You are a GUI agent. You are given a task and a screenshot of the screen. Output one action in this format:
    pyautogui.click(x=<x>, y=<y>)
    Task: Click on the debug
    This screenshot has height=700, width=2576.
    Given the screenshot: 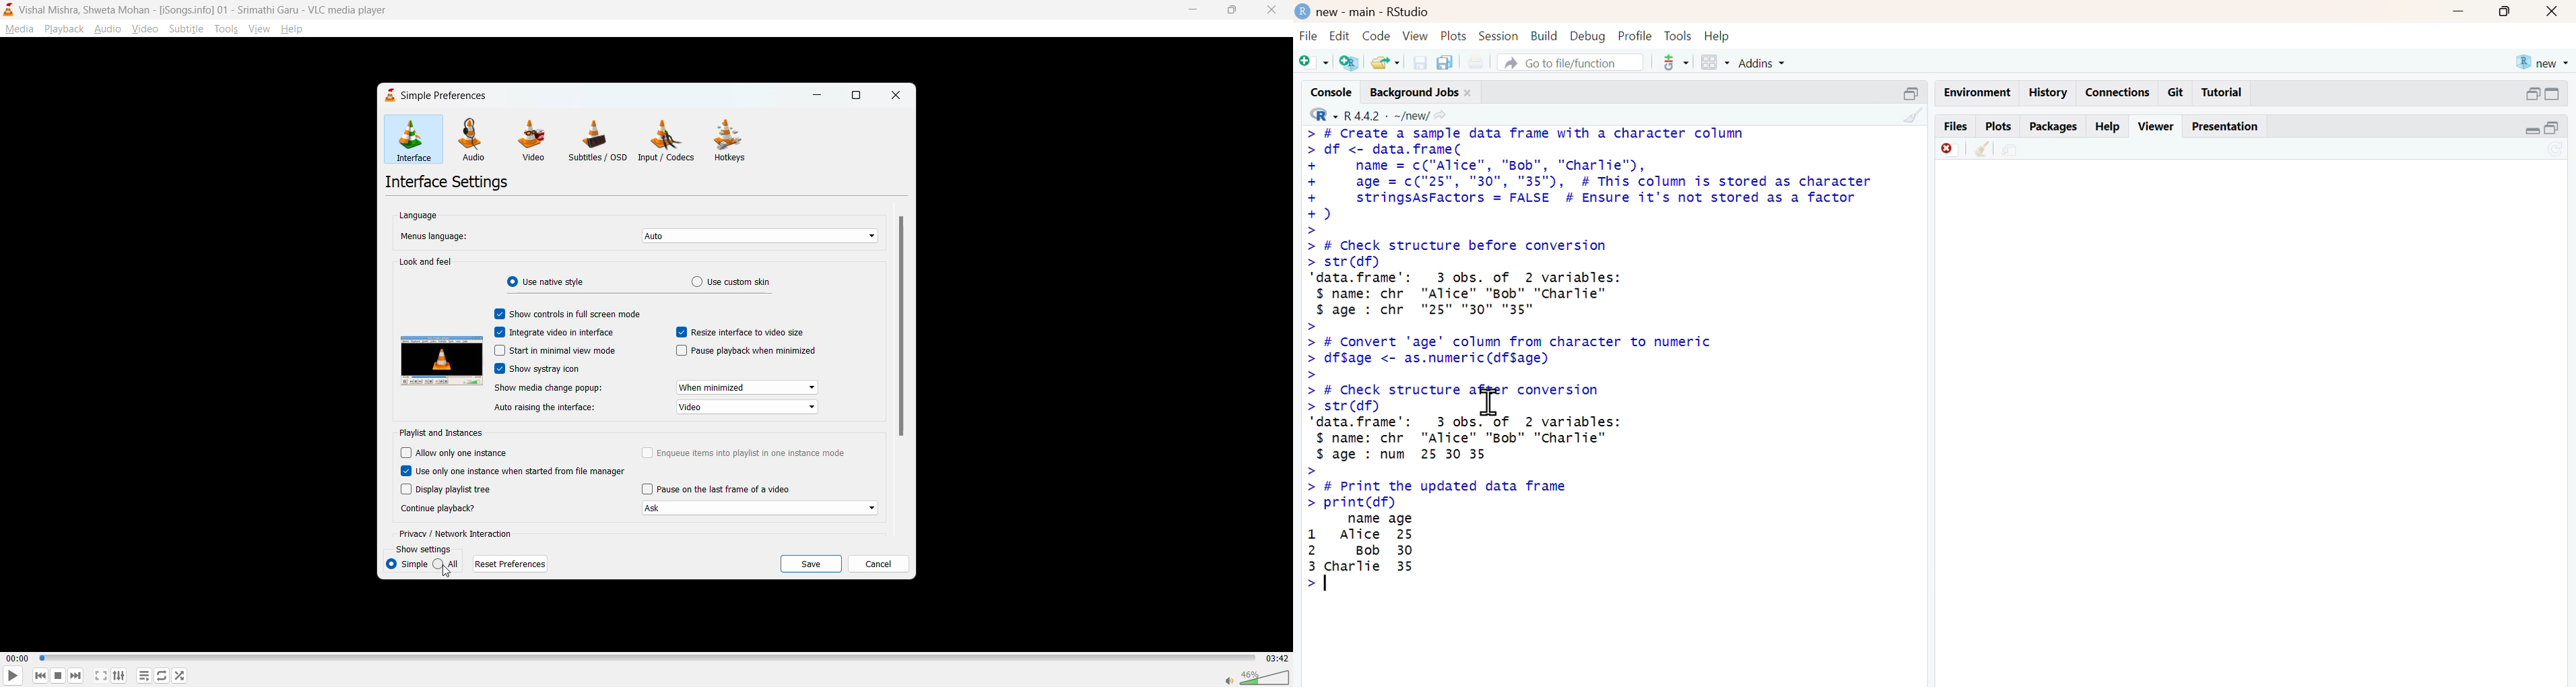 What is the action you would take?
    pyautogui.click(x=1588, y=37)
    